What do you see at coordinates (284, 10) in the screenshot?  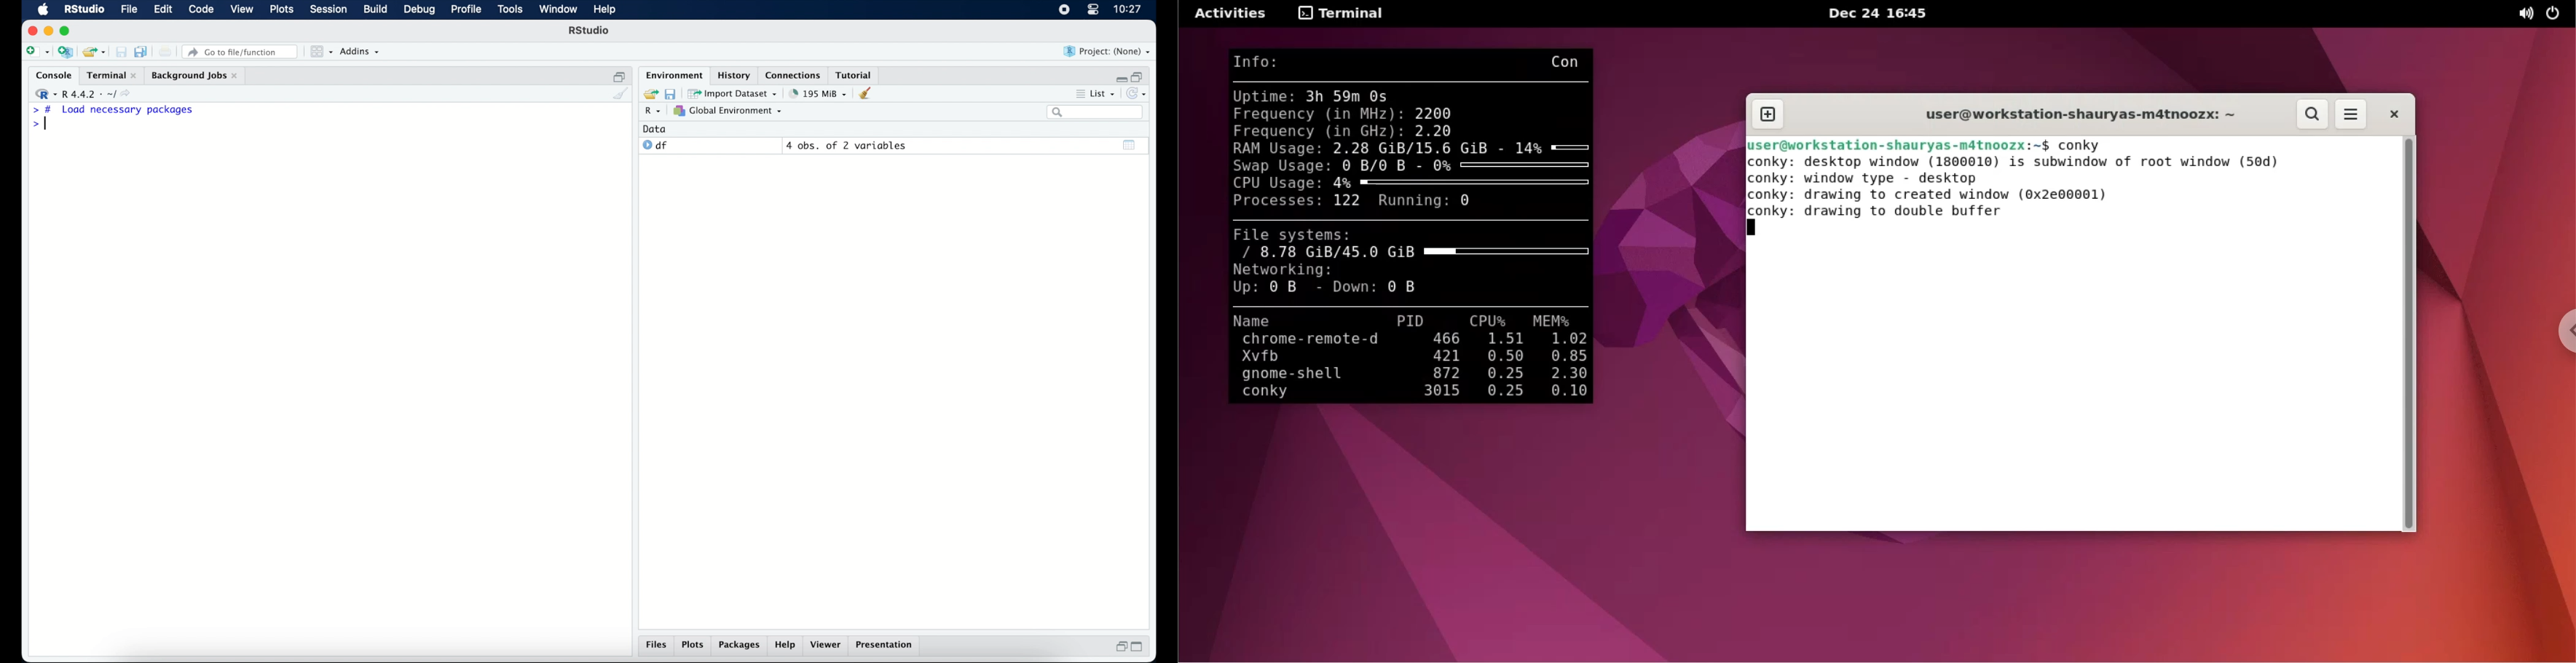 I see `plots` at bounding box center [284, 10].